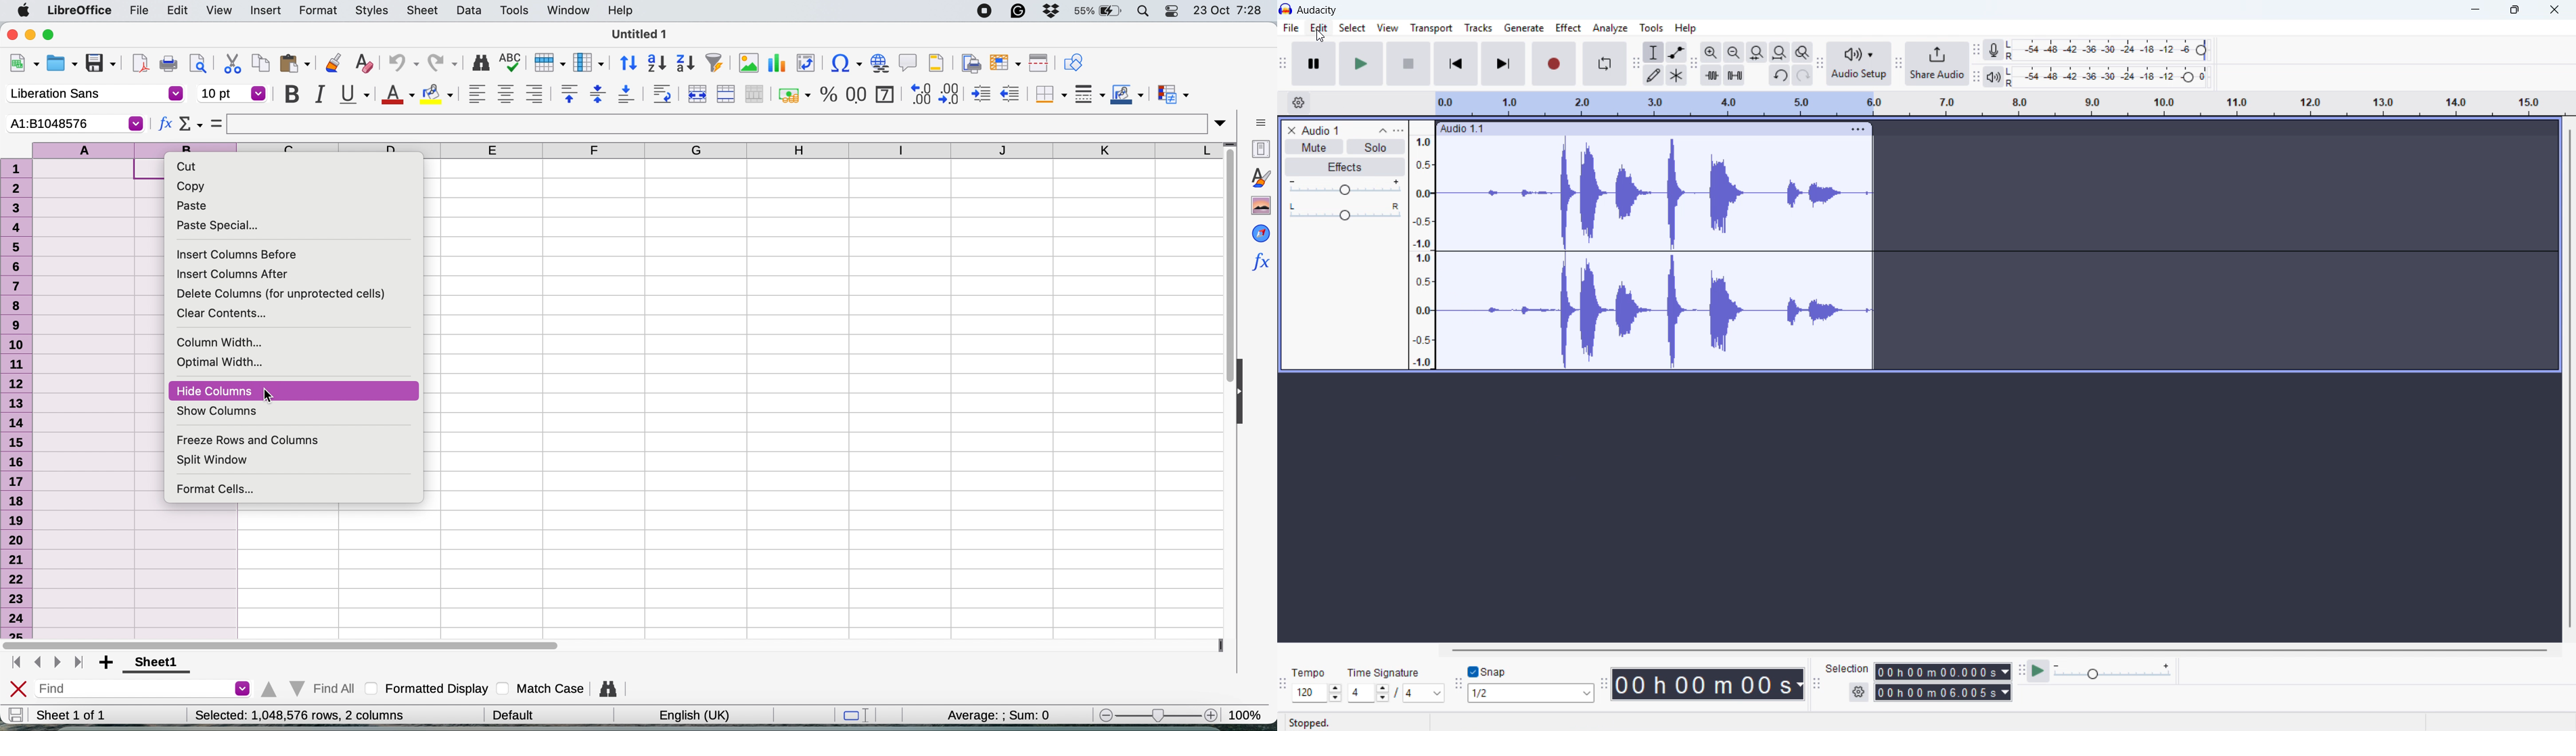  What do you see at coordinates (568, 10) in the screenshot?
I see `window` at bounding box center [568, 10].